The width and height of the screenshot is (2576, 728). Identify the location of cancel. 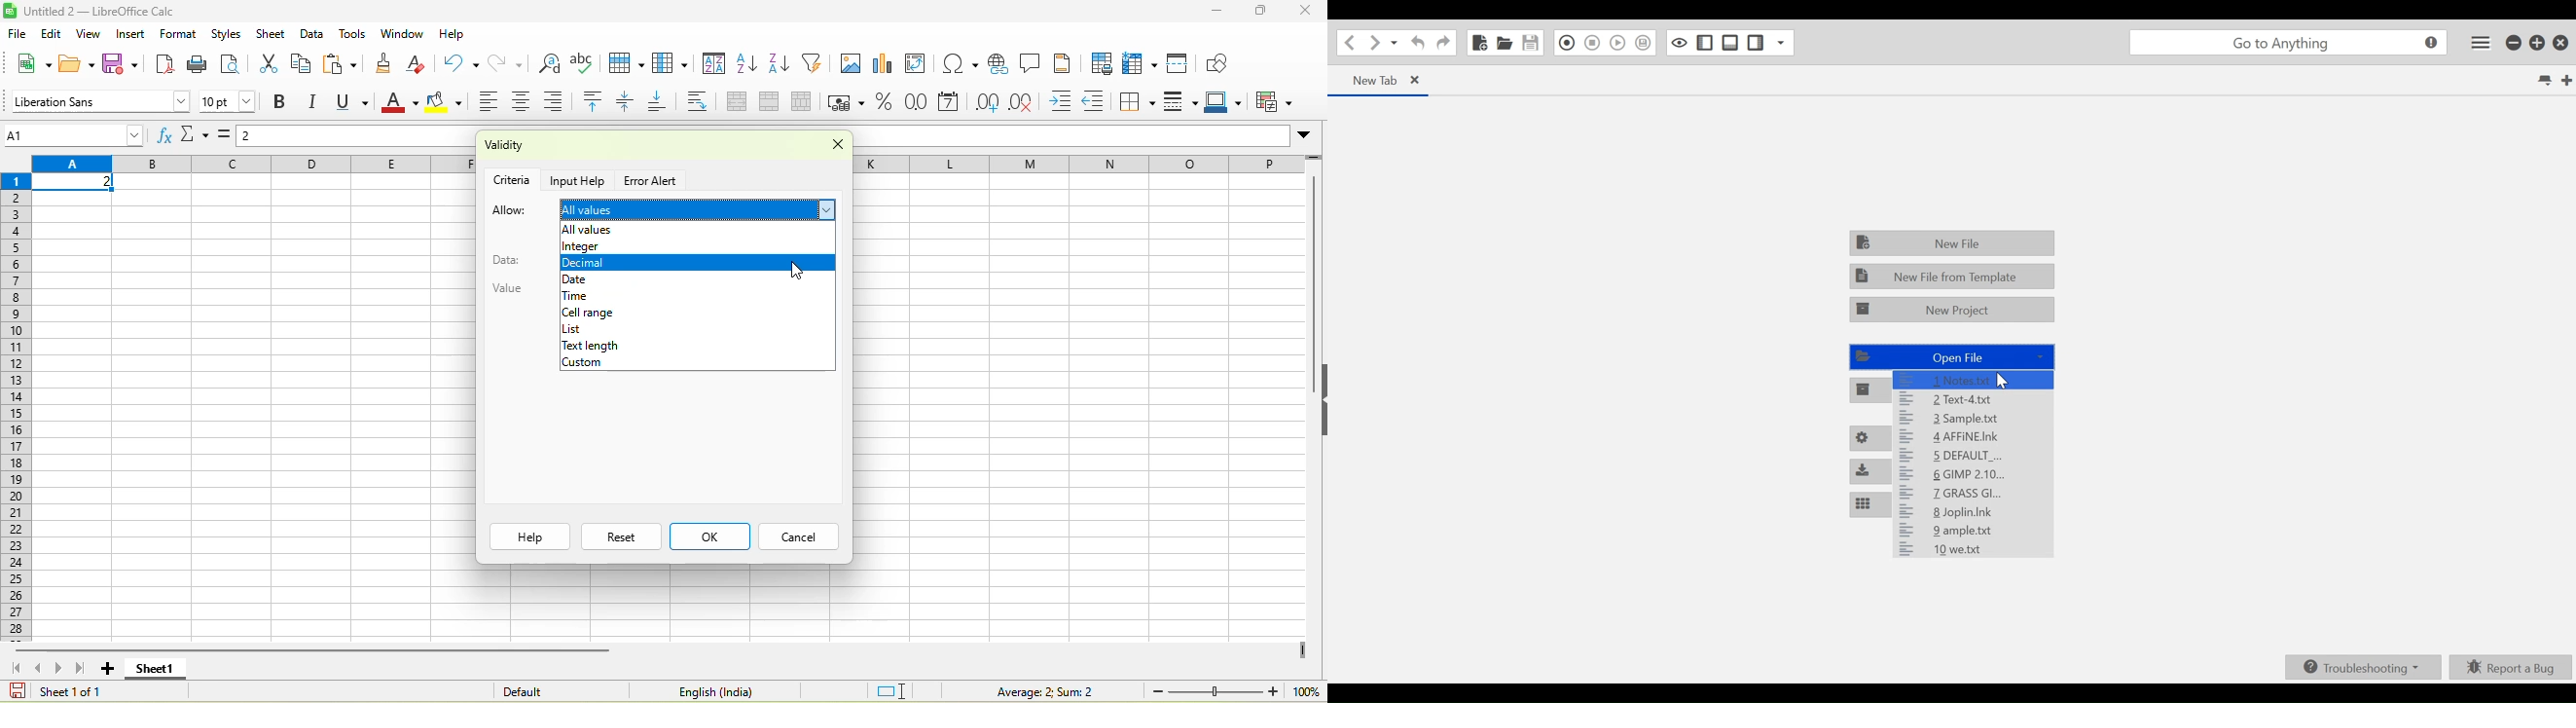
(796, 537).